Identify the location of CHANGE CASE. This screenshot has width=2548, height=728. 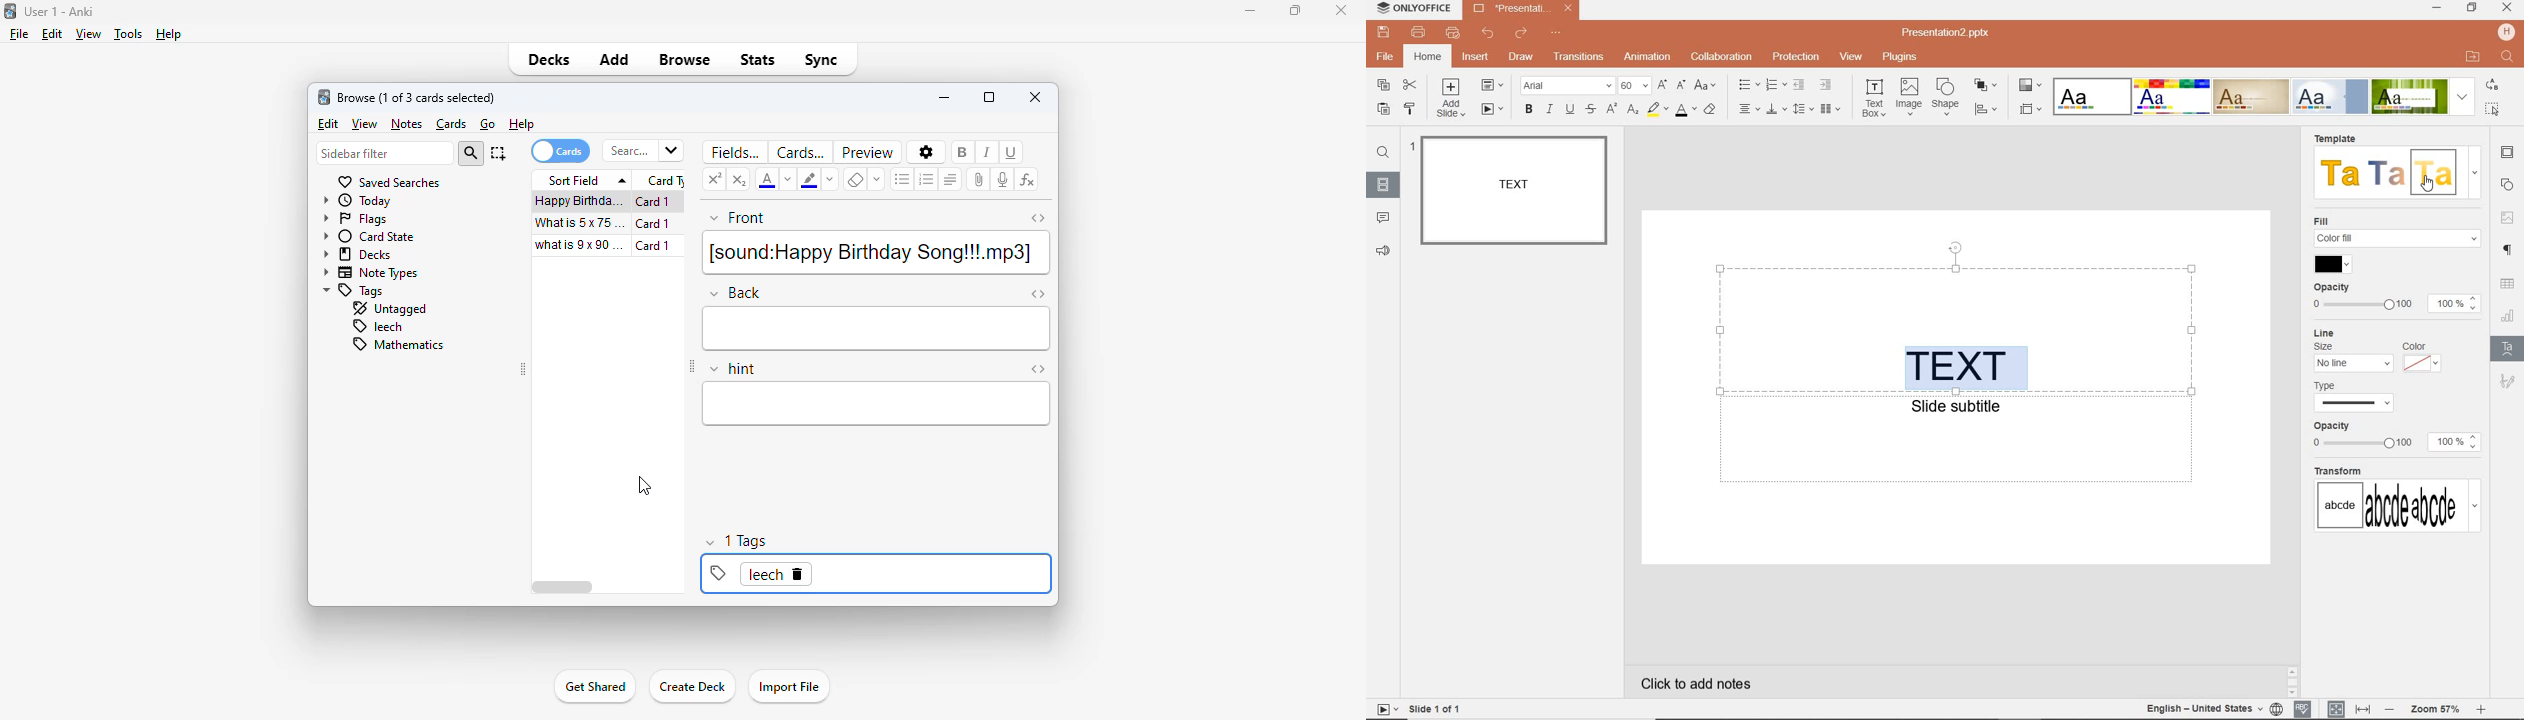
(1706, 86).